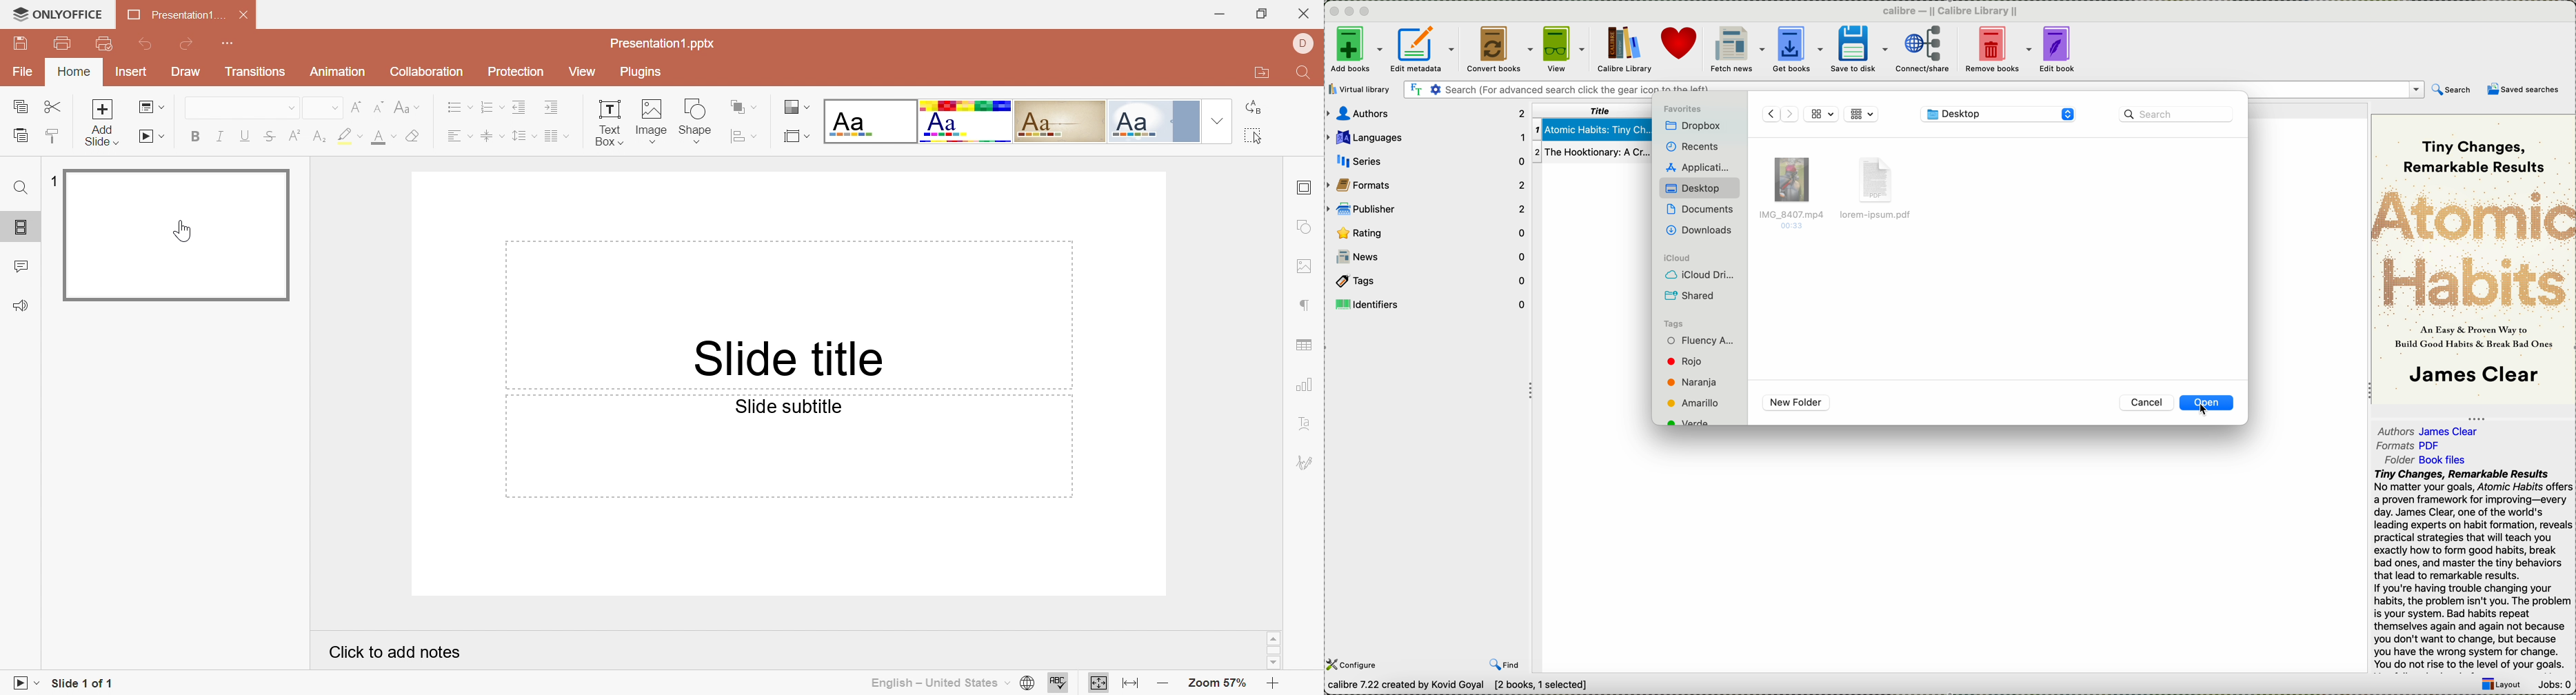 The width and height of the screenshot is (2576, 700). Describe the element at coordinates (257, 72) in the screenshot. I see `Transitions` at that location.